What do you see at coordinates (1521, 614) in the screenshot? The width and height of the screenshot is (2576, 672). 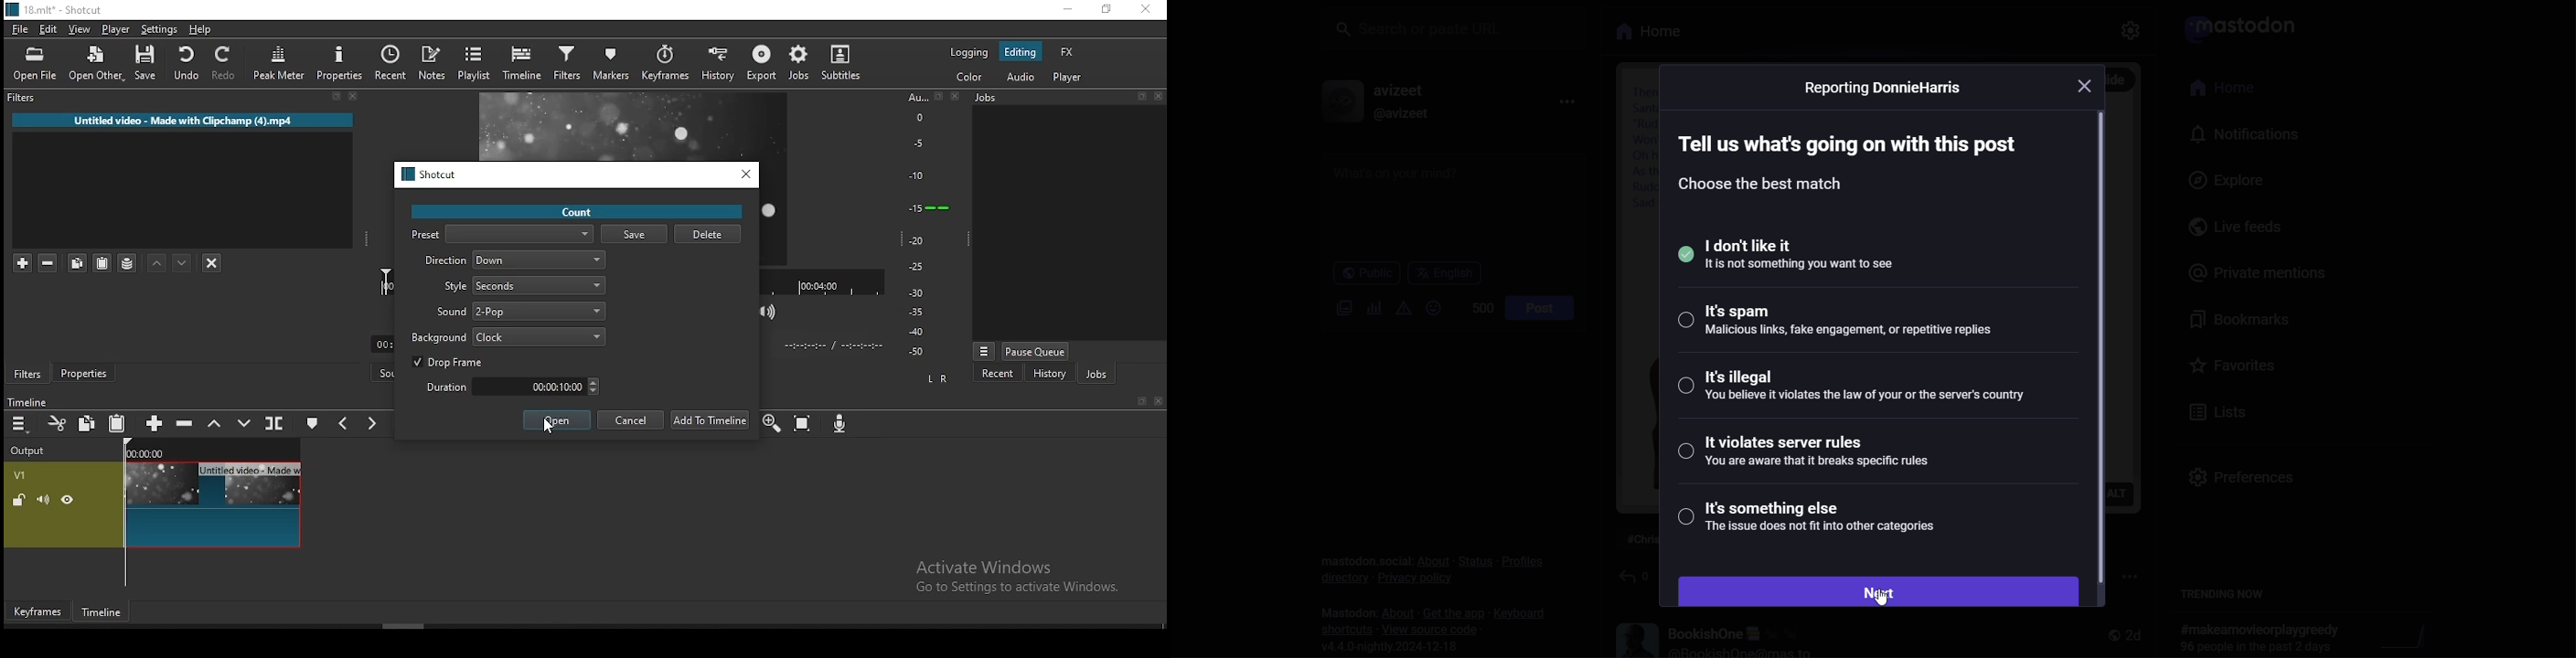 I see `keyboard` at bounding box center [1521, 614].